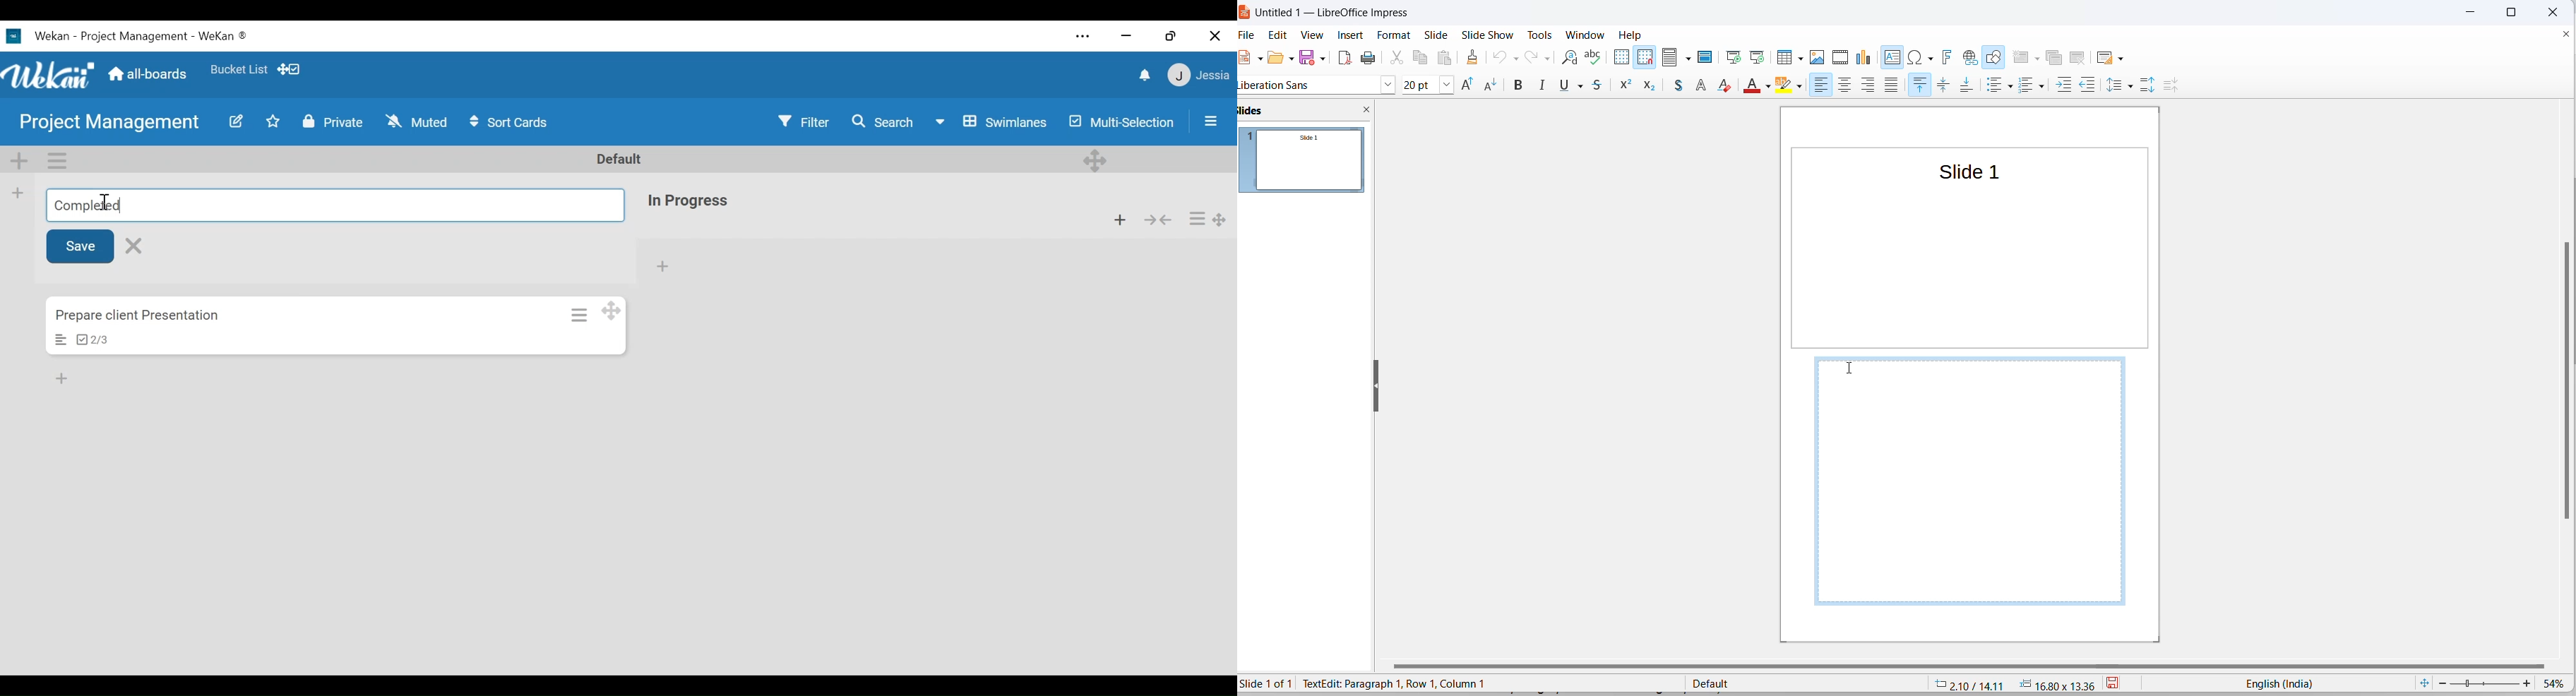 This screenshot has width=2576, height=700. Describe the element at coordinates (1866, 59) in the screenshot. I see `insert chart` at that location.